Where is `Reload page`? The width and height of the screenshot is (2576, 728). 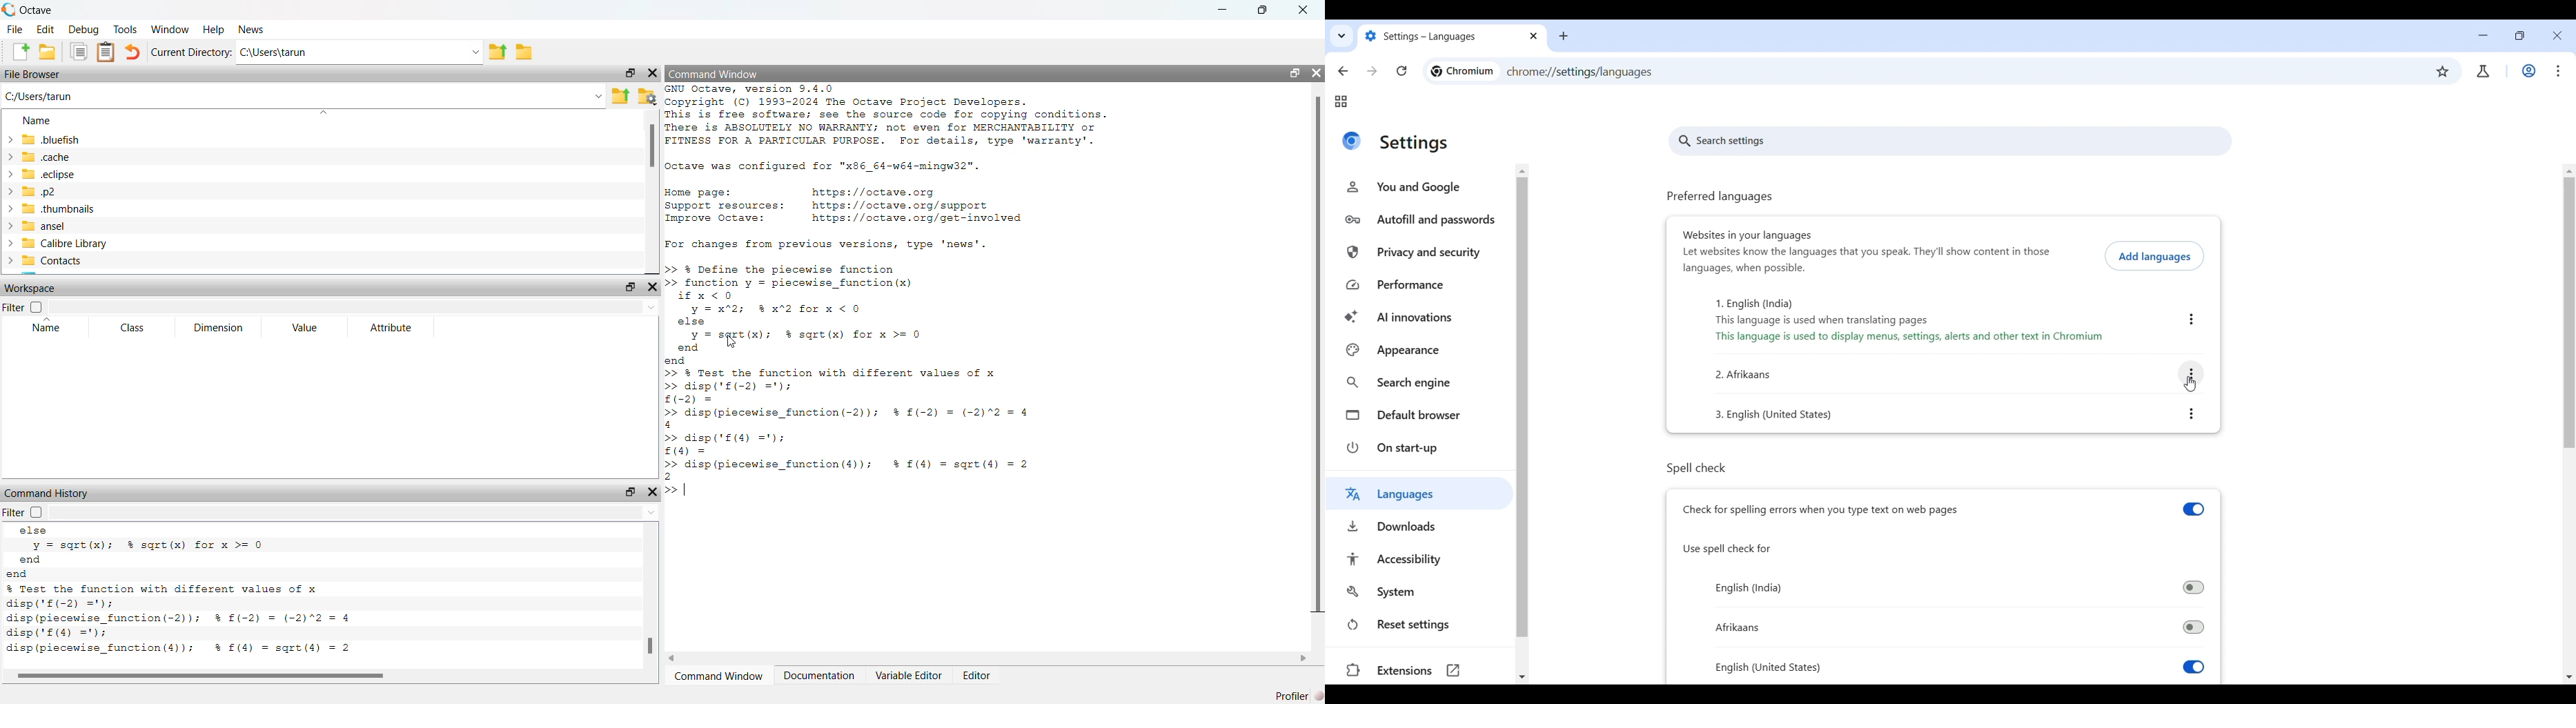
Reload page is located at coordinates (1401, 71).